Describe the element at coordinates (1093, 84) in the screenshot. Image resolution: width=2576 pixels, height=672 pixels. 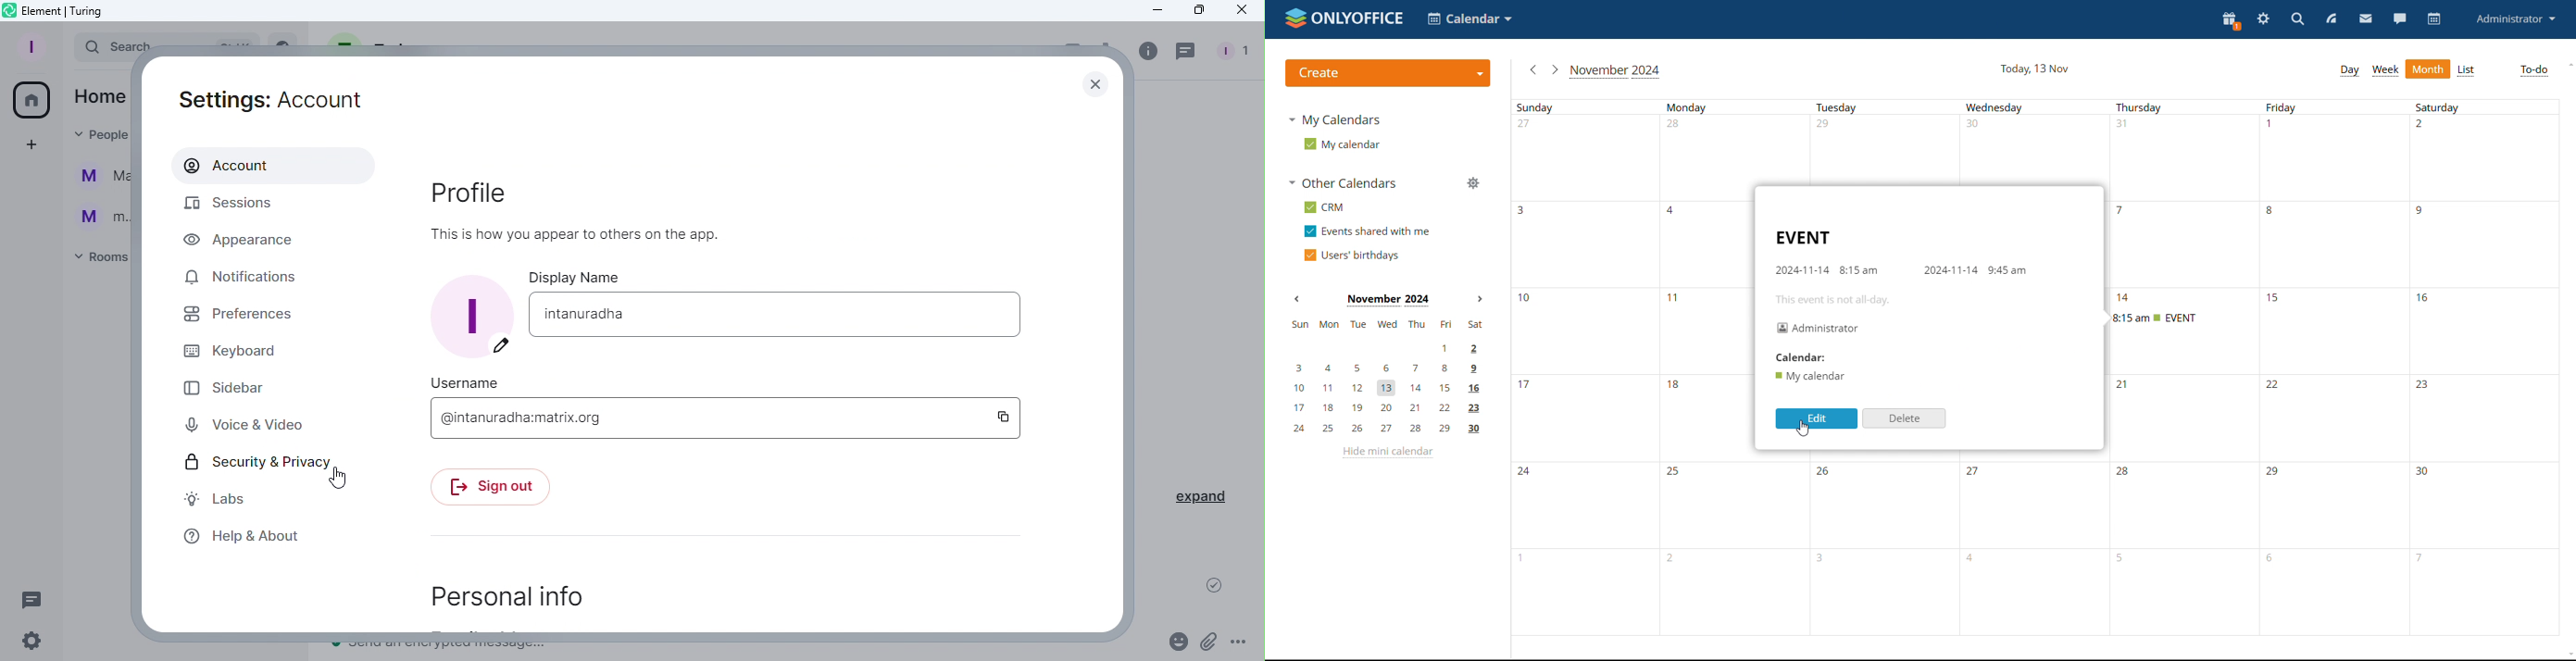
I see `Close` at that location.